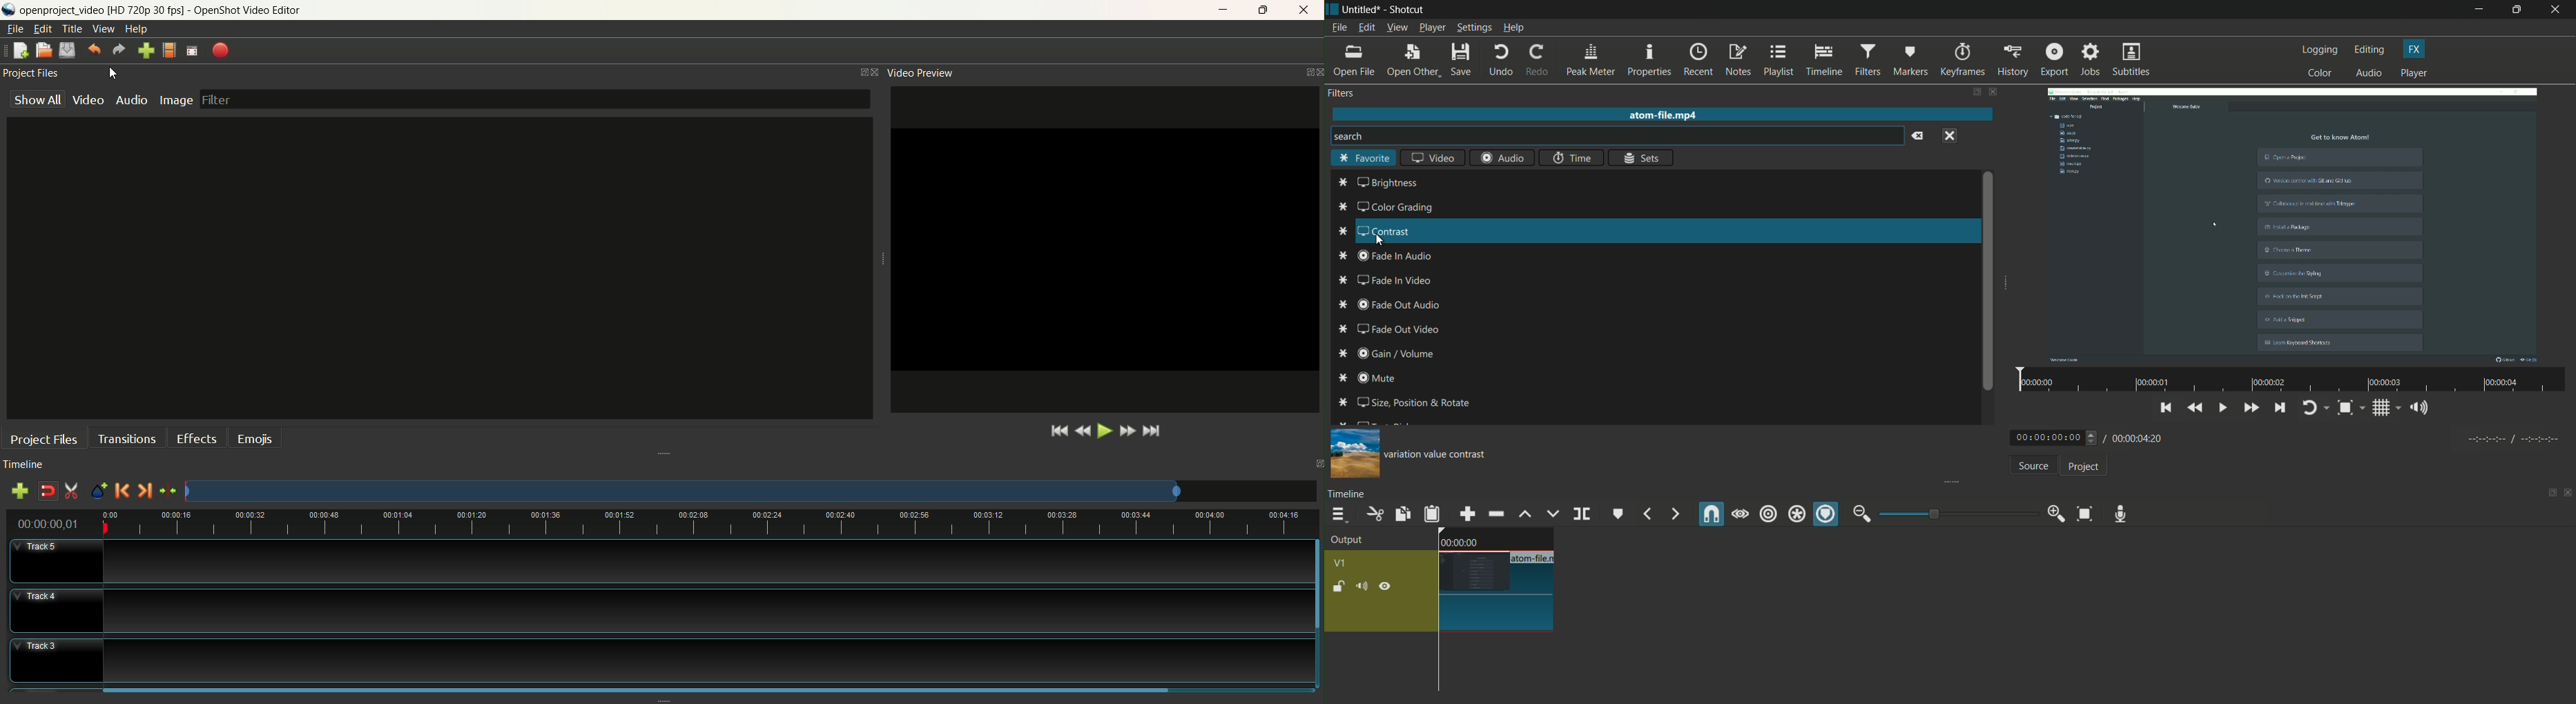 Image resolution: width=2576 pixels, height=728 pixels. I want to click on export, so click(2053, 59).